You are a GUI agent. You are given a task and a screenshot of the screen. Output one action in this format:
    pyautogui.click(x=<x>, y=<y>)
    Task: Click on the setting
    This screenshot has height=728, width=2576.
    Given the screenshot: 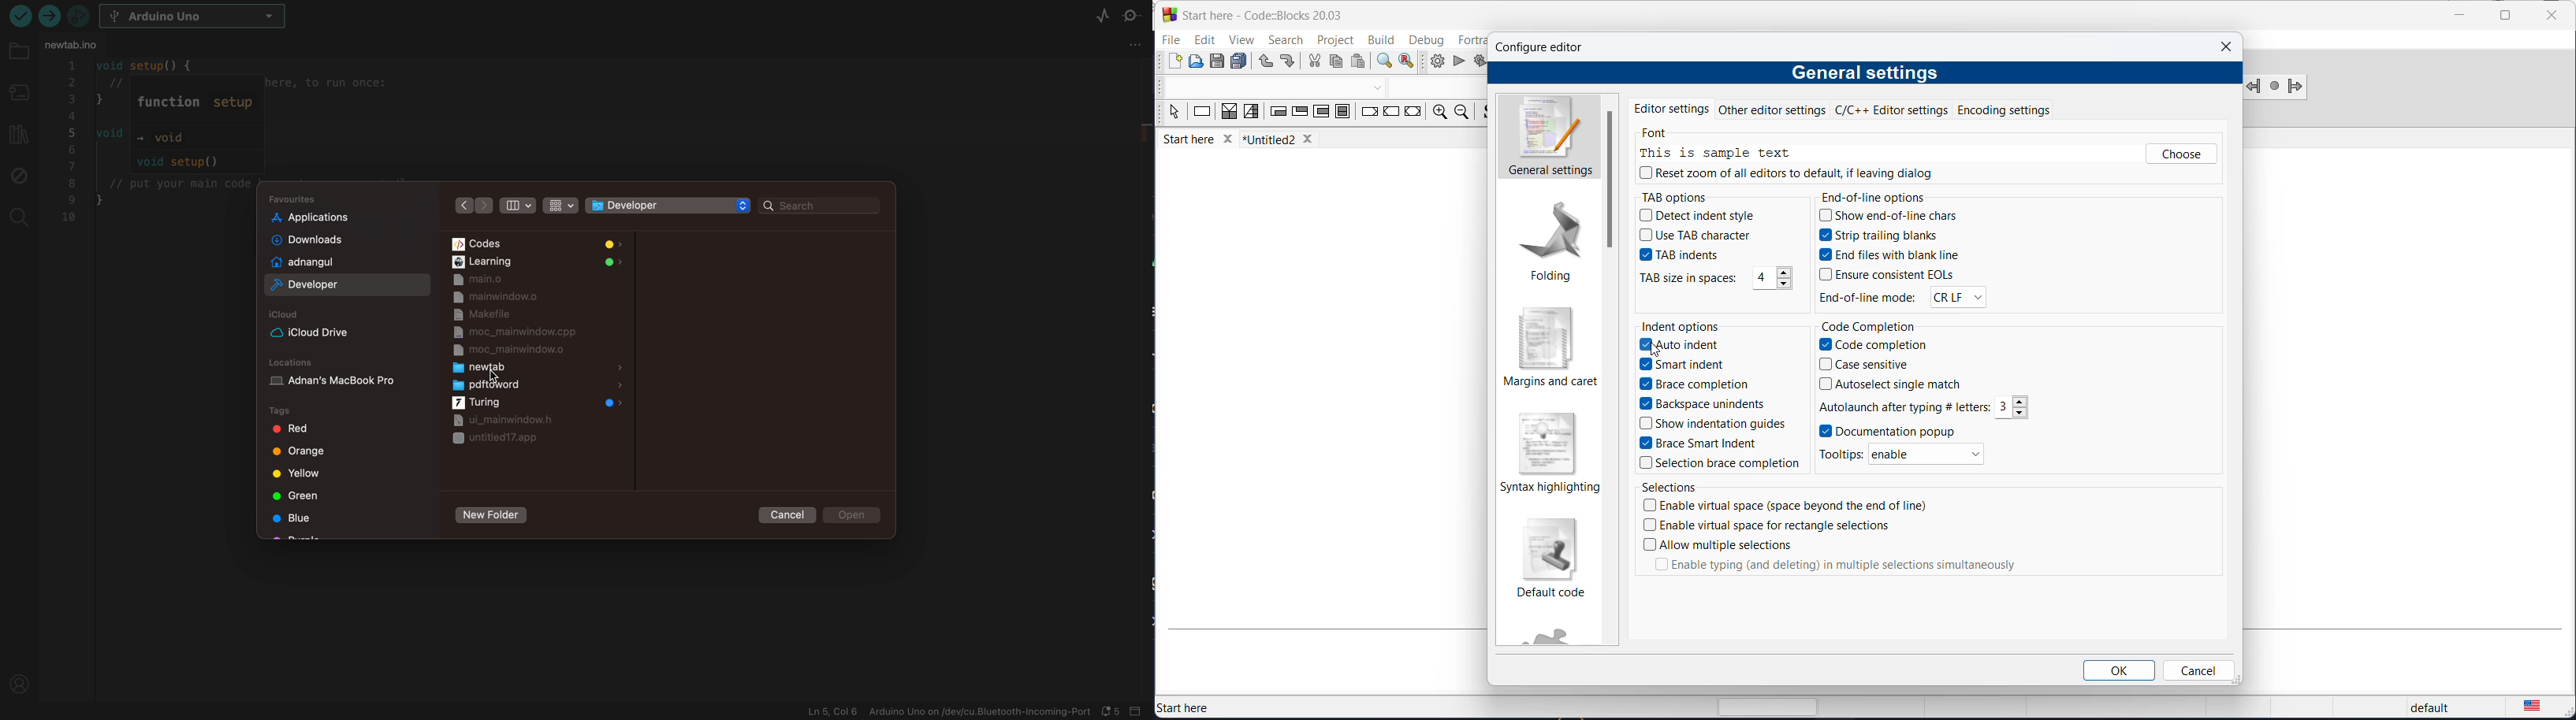 What is the action you would take?
    pyautogui.click(x=1133, y=47)
    